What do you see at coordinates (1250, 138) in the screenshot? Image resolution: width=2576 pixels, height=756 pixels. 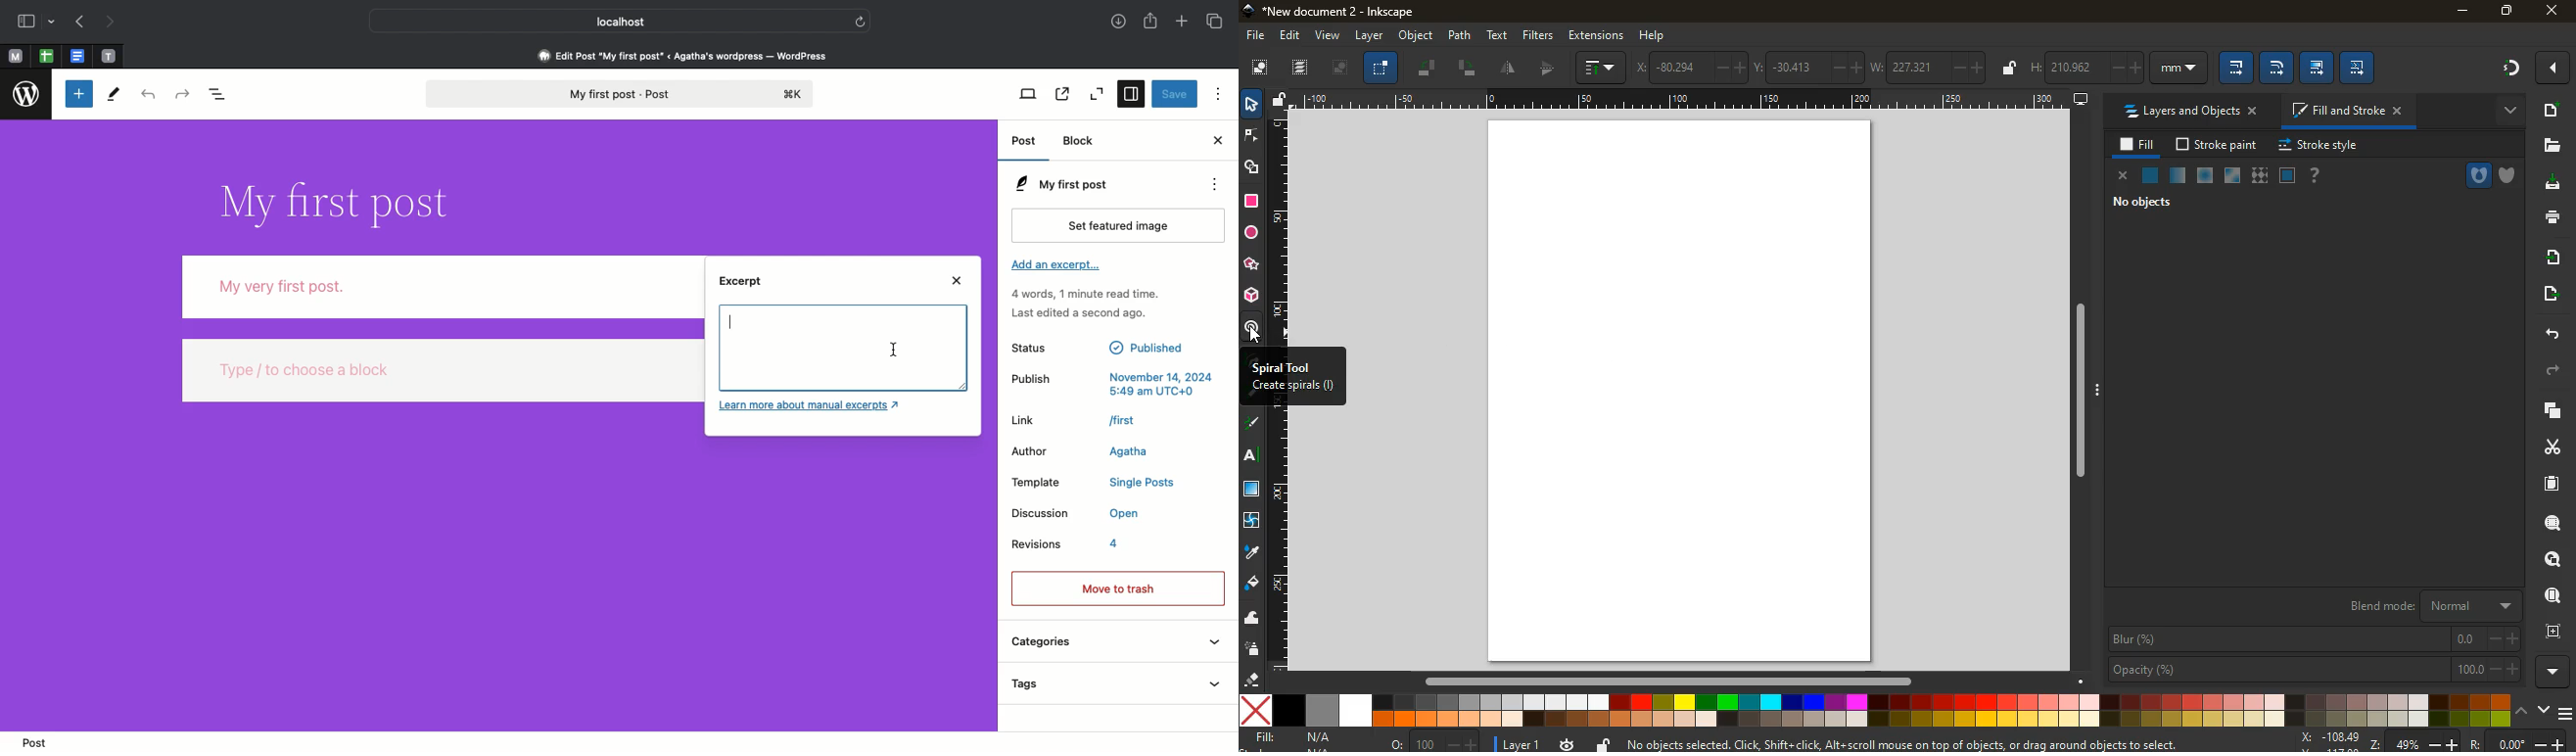 I see `edge` at bounding box center [1250, 138].